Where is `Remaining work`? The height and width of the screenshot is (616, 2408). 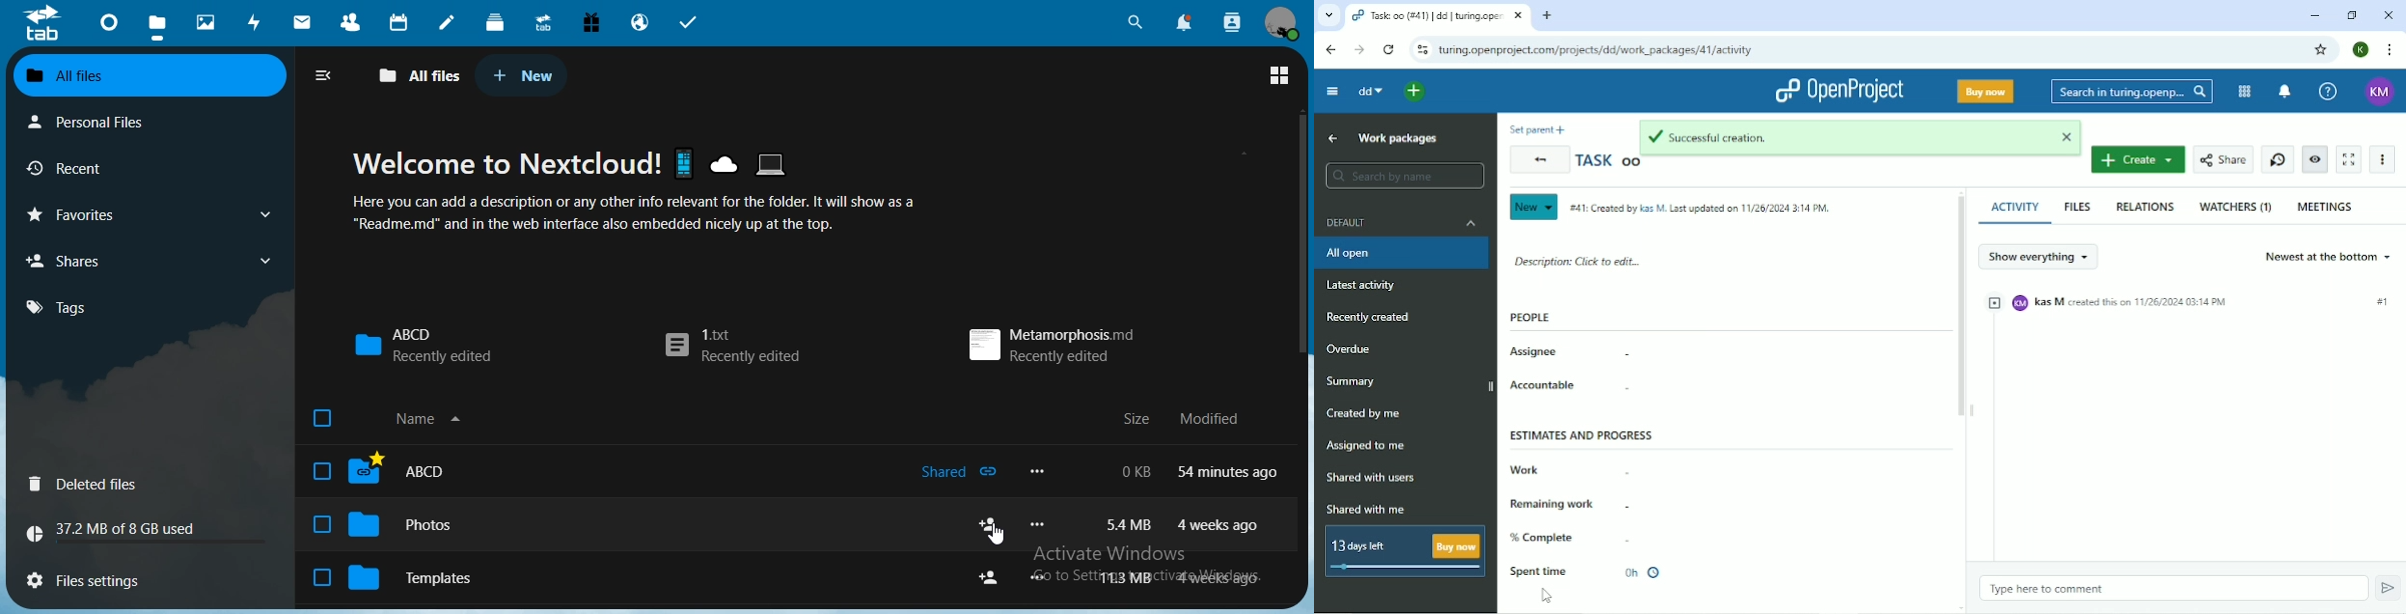
Remaining work is located at coordinates (1560, 503).